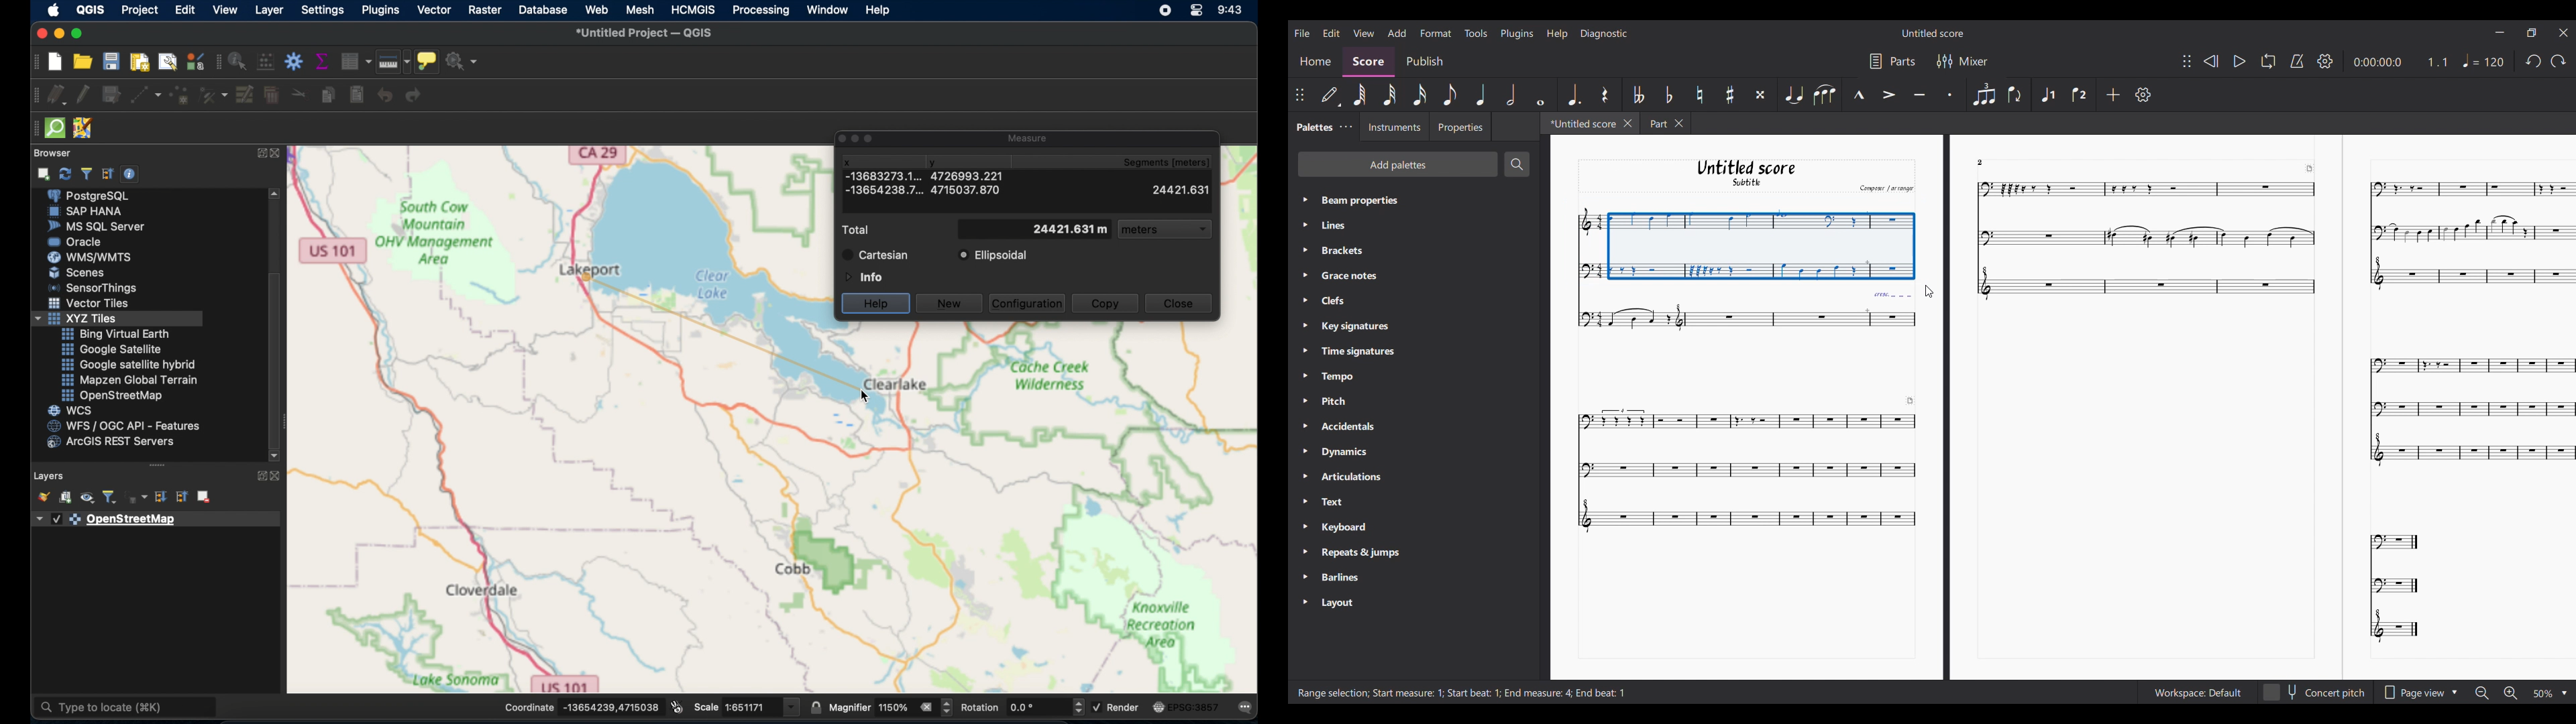  What do you see at coordinates (1424, 61) in the screenshot?
I see `Publish` at bounding box center [1424, 61].